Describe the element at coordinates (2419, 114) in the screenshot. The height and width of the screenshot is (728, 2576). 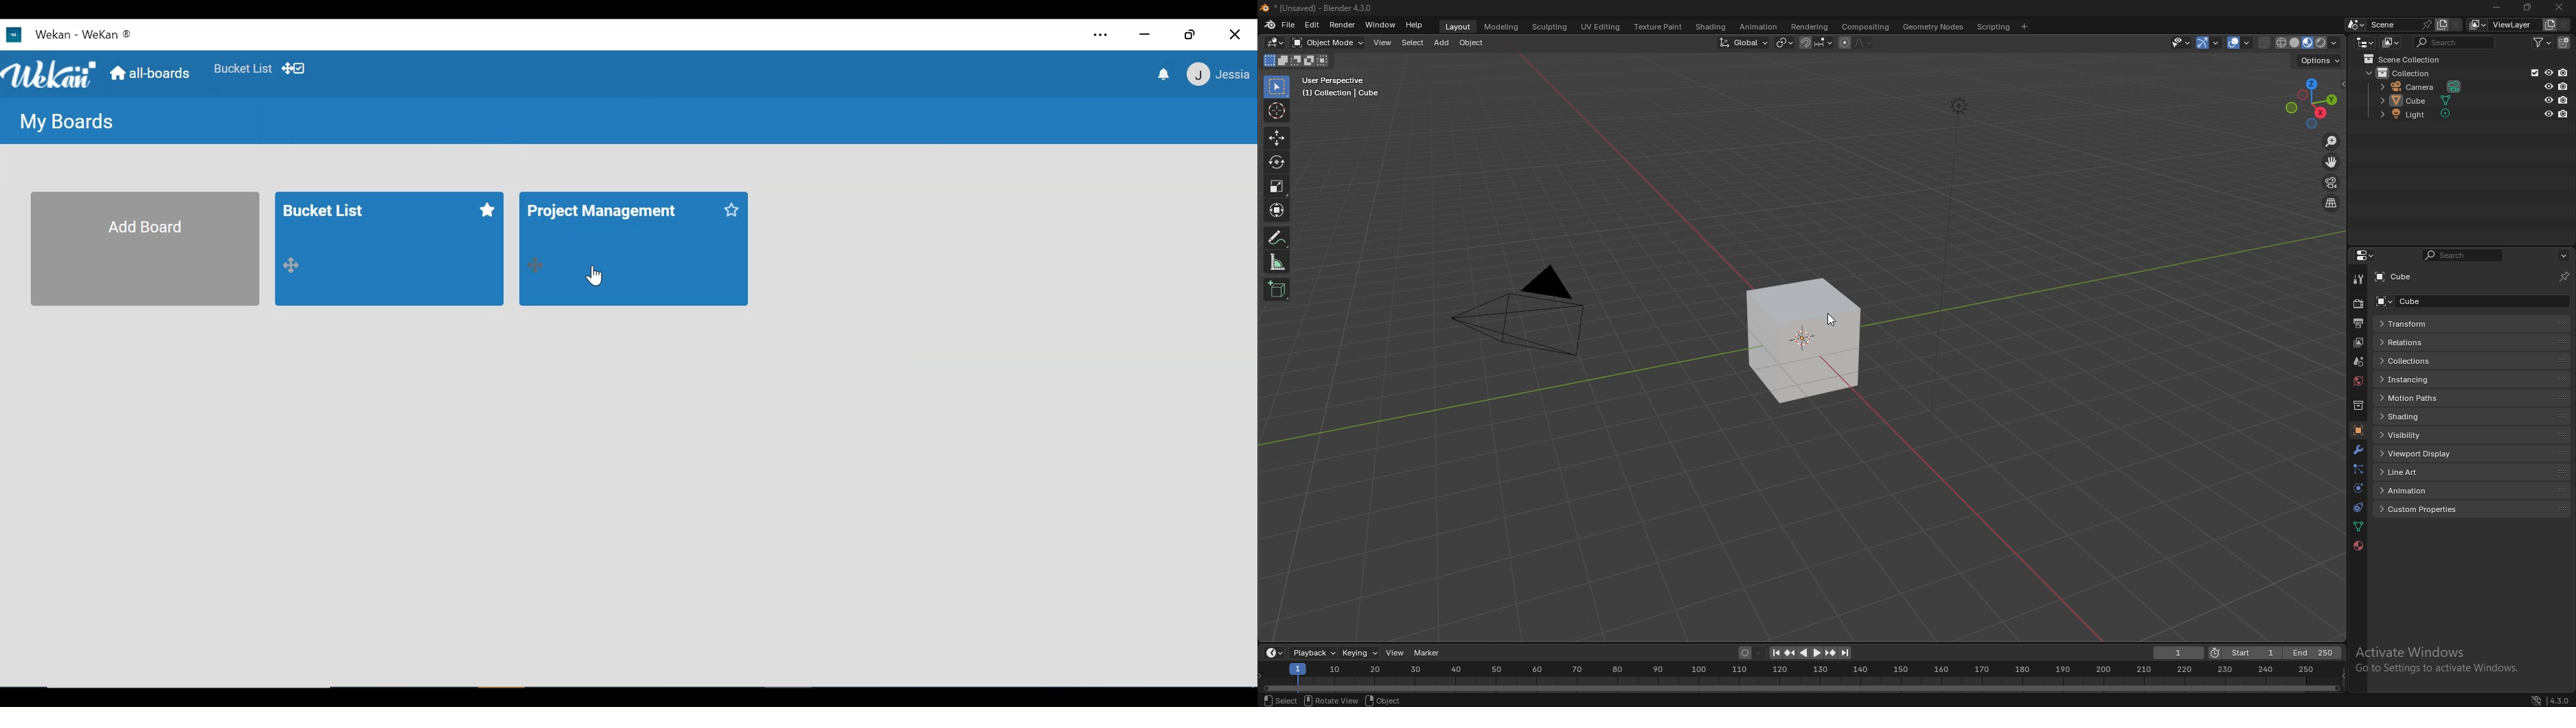
I see `light` at that location.